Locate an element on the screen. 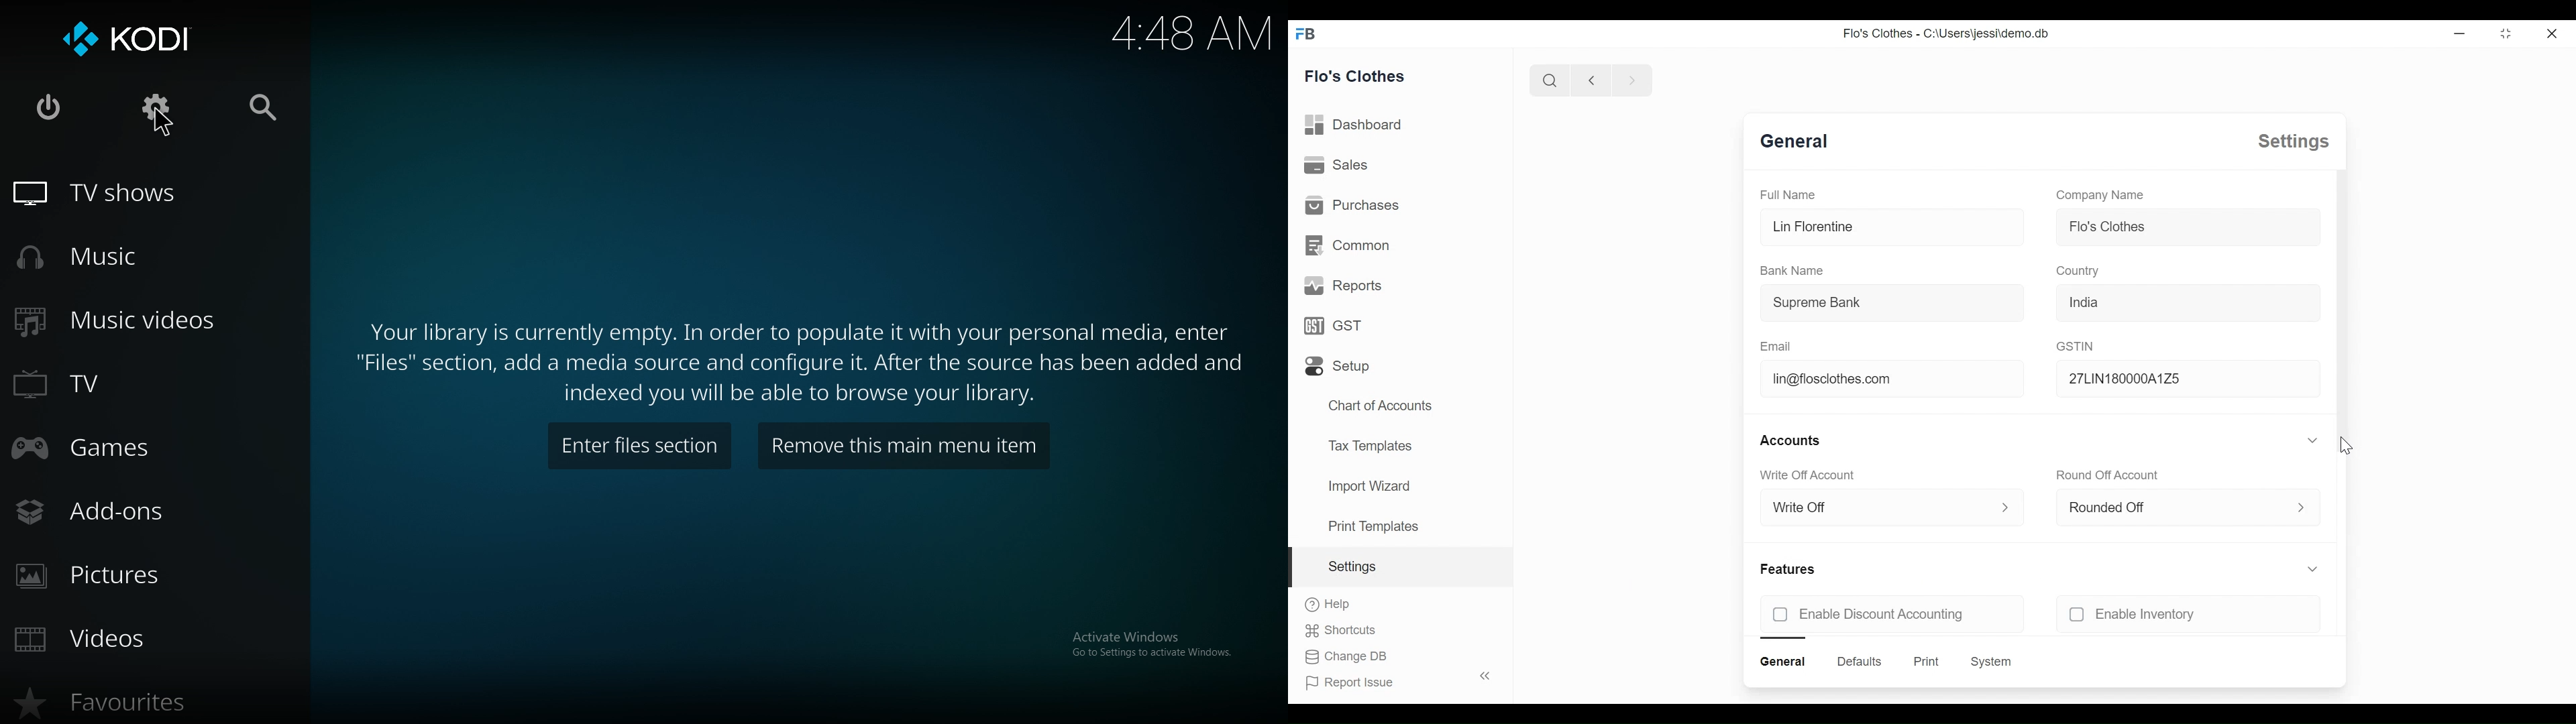  lin@flosclothes.com is located at coordinates (1890, 380).